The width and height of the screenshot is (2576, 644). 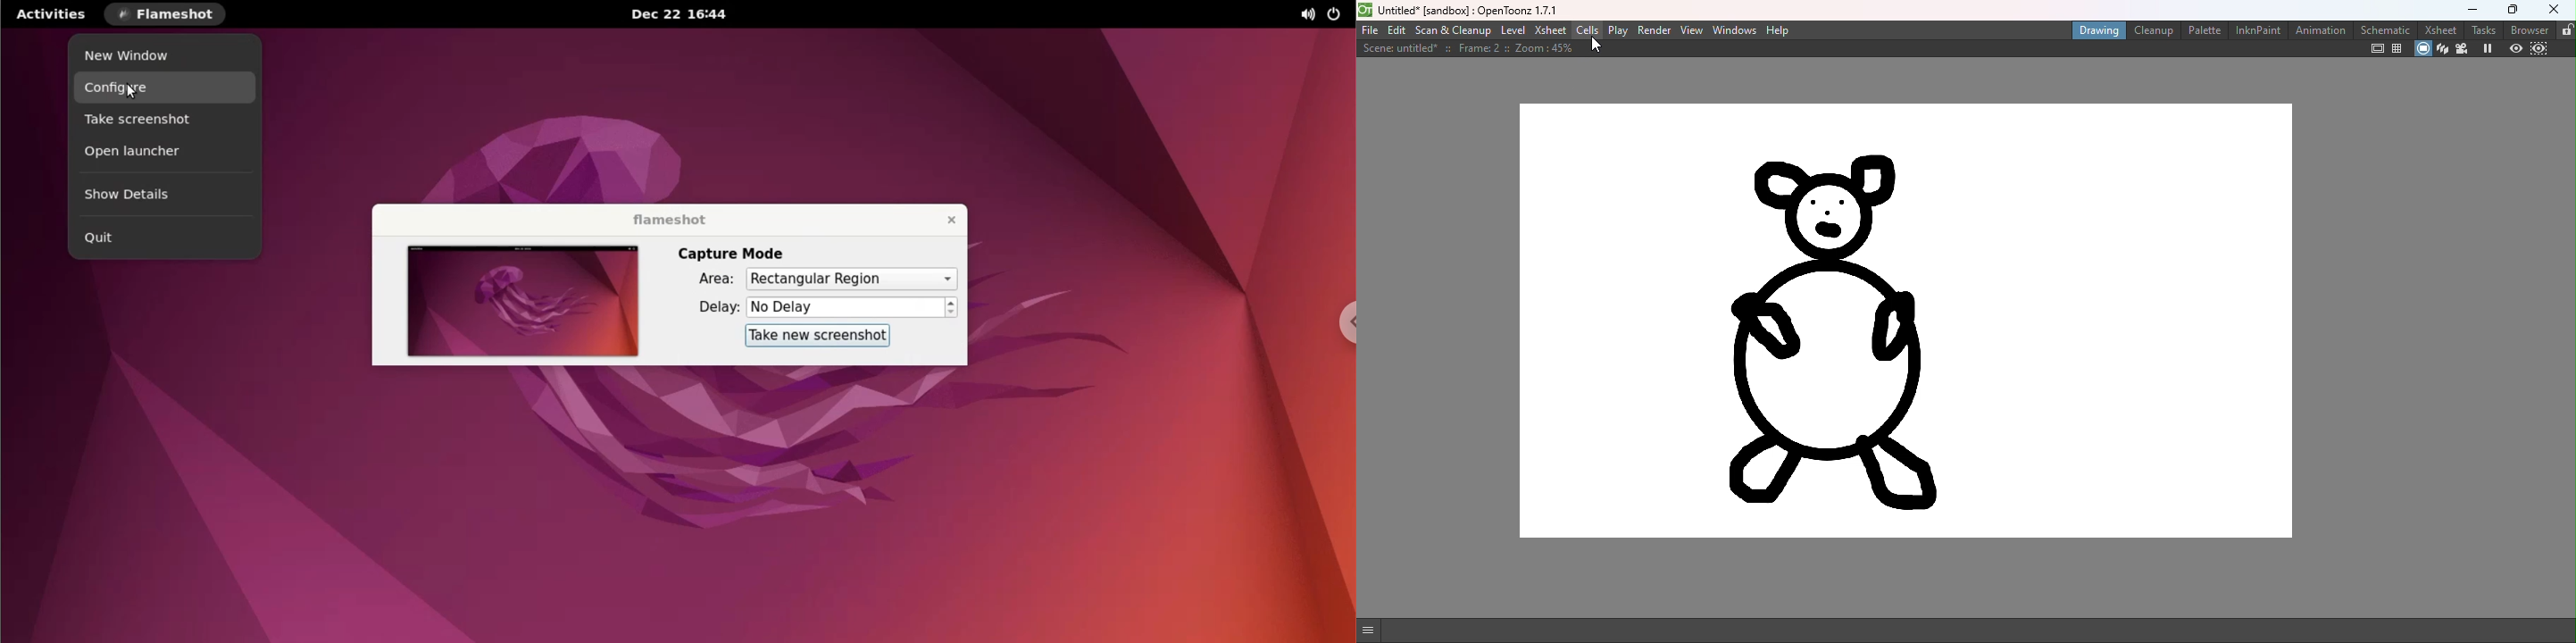 I want to click on View, so click(x=1692, y=31).